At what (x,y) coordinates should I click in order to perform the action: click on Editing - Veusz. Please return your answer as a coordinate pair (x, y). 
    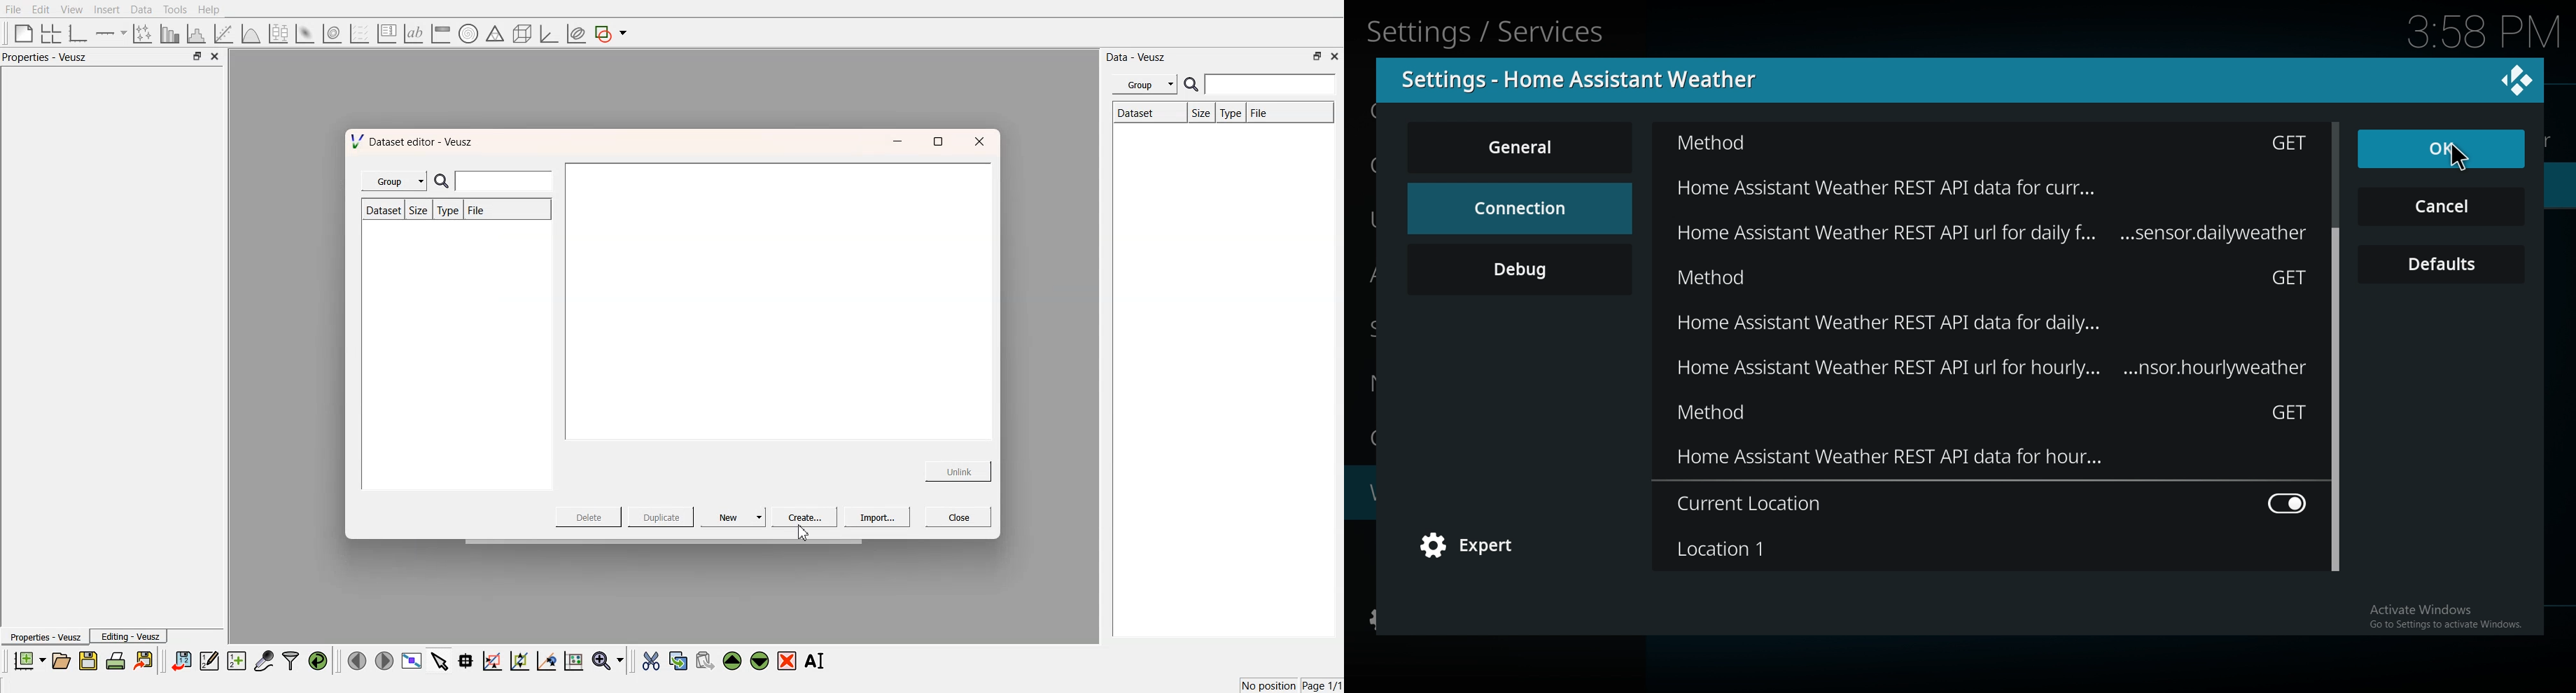
    Looking at the image, I should click on (130, 636).